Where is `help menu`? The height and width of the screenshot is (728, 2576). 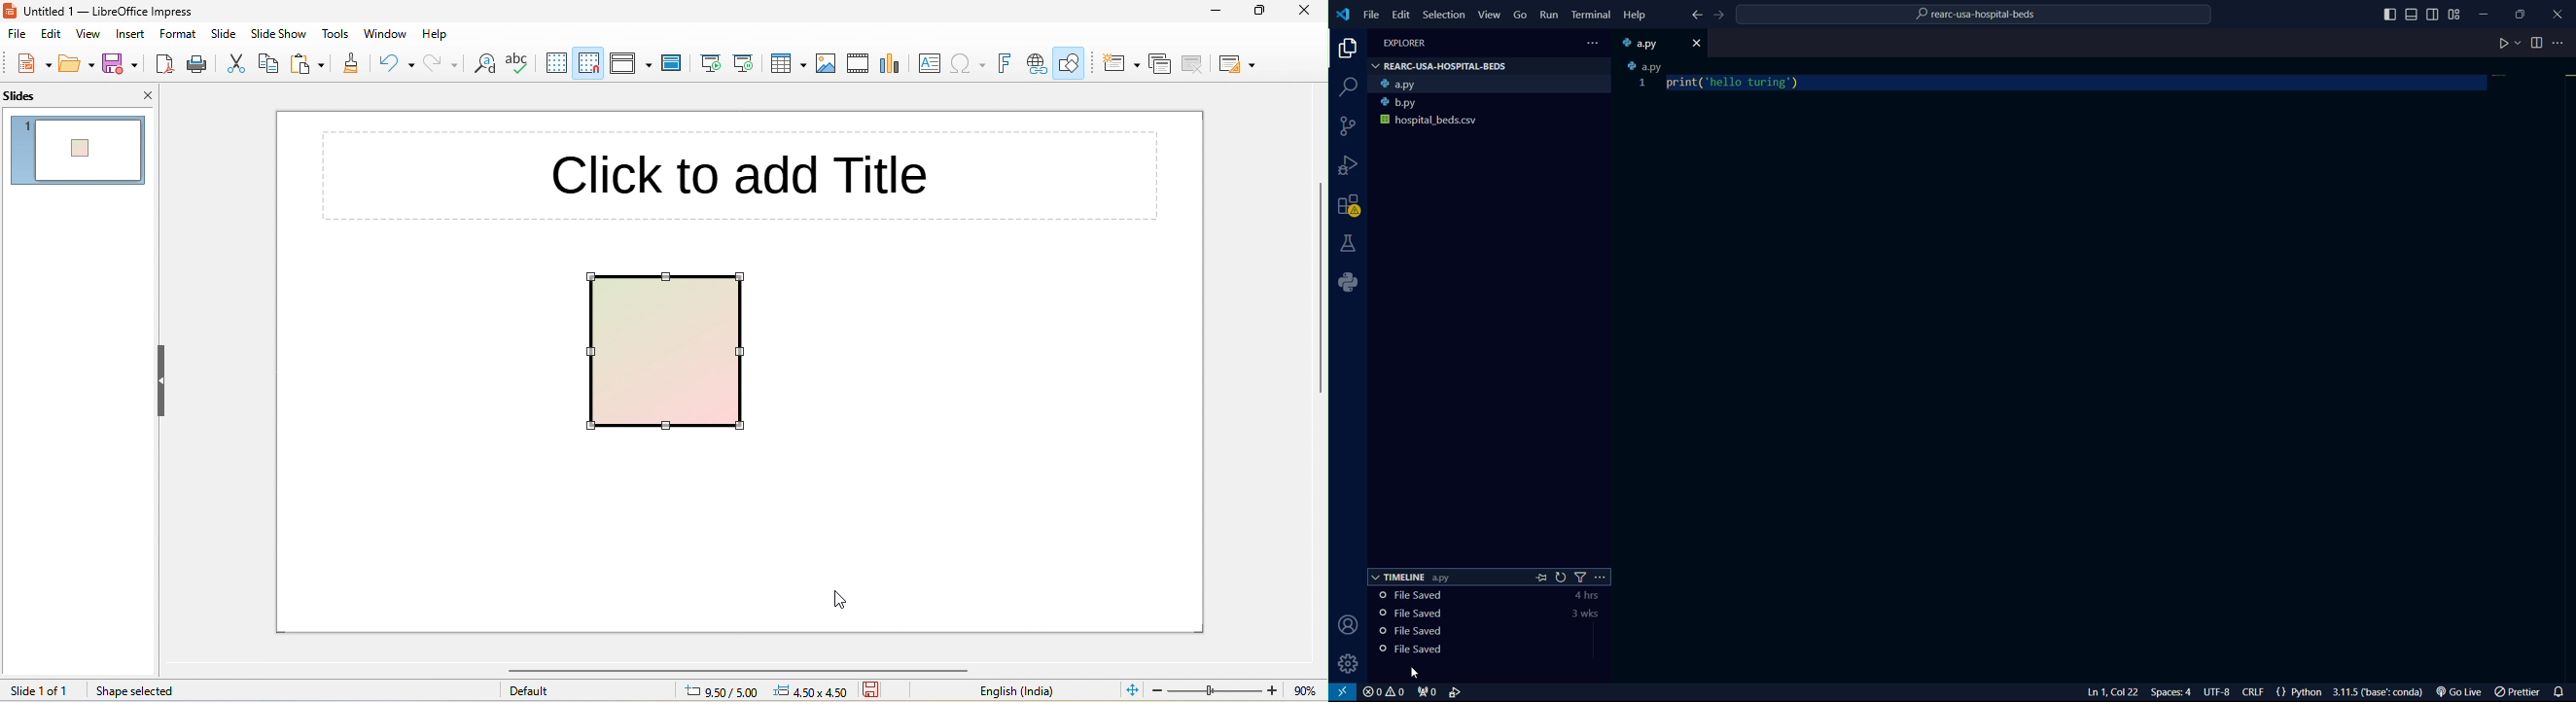 help menu is located at coordinates (1634, 15).